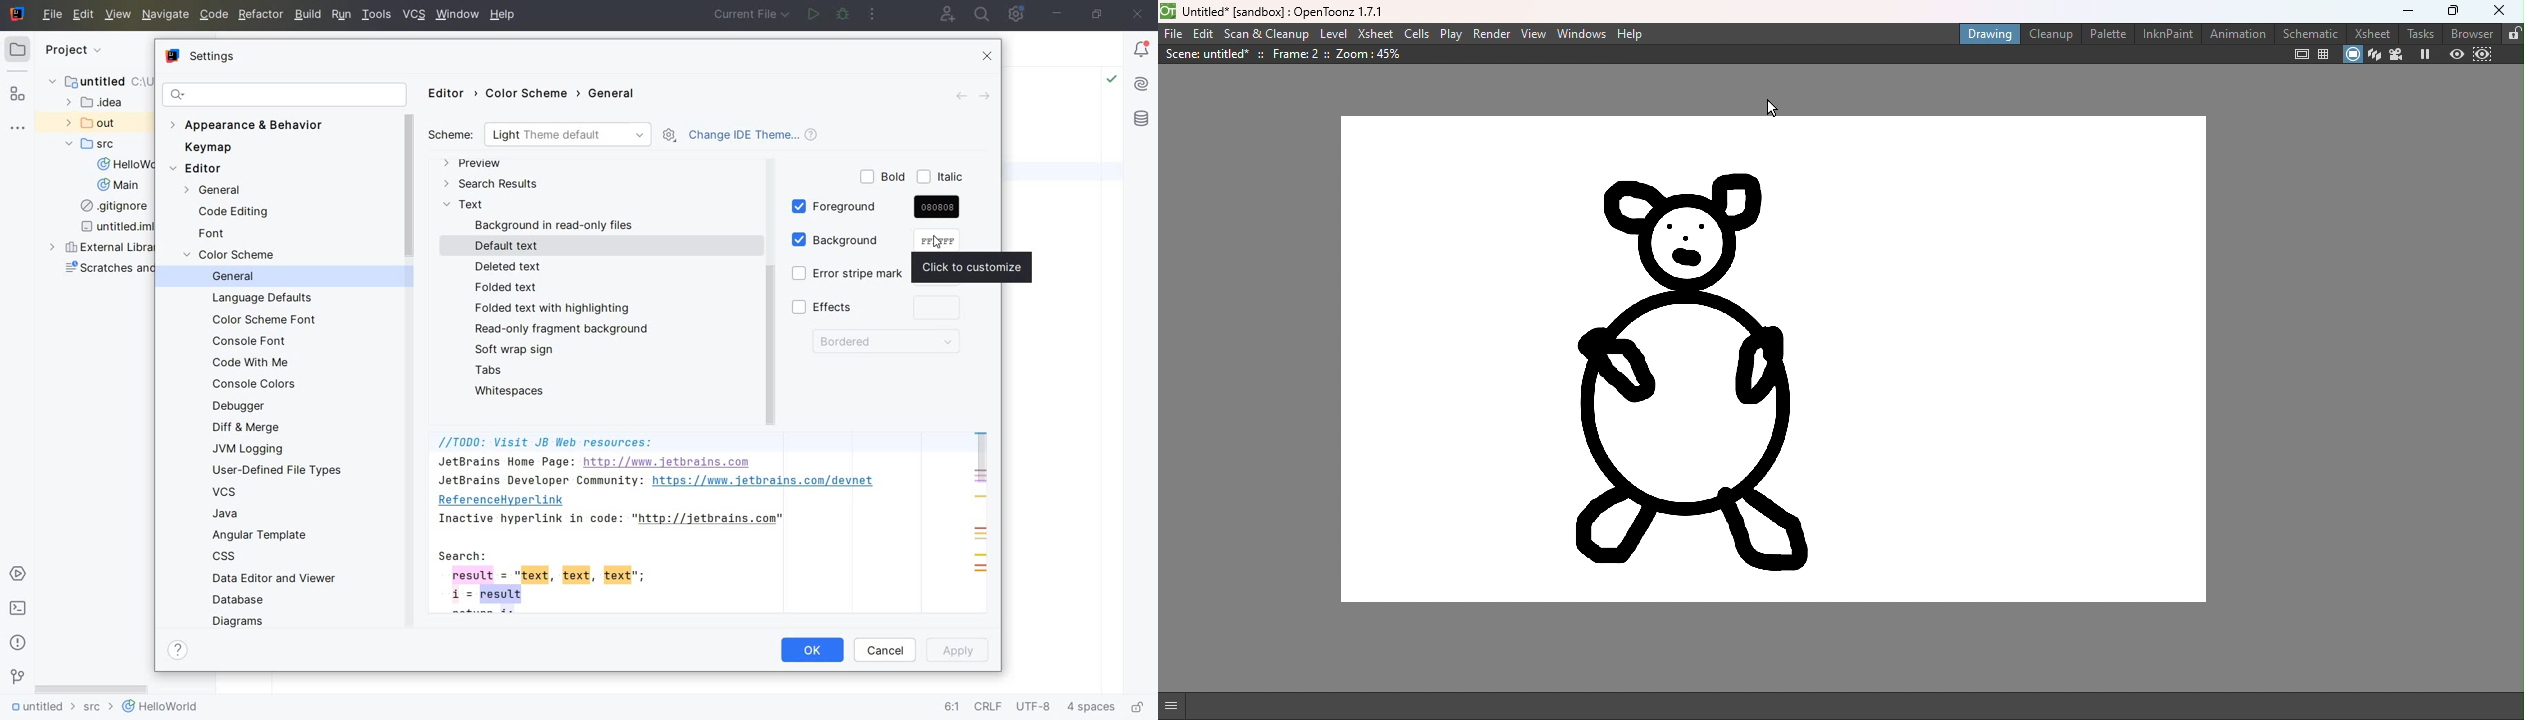  Describe the element at coordinates (464, 206) in the screenshot. I see `TEXT` at that location.